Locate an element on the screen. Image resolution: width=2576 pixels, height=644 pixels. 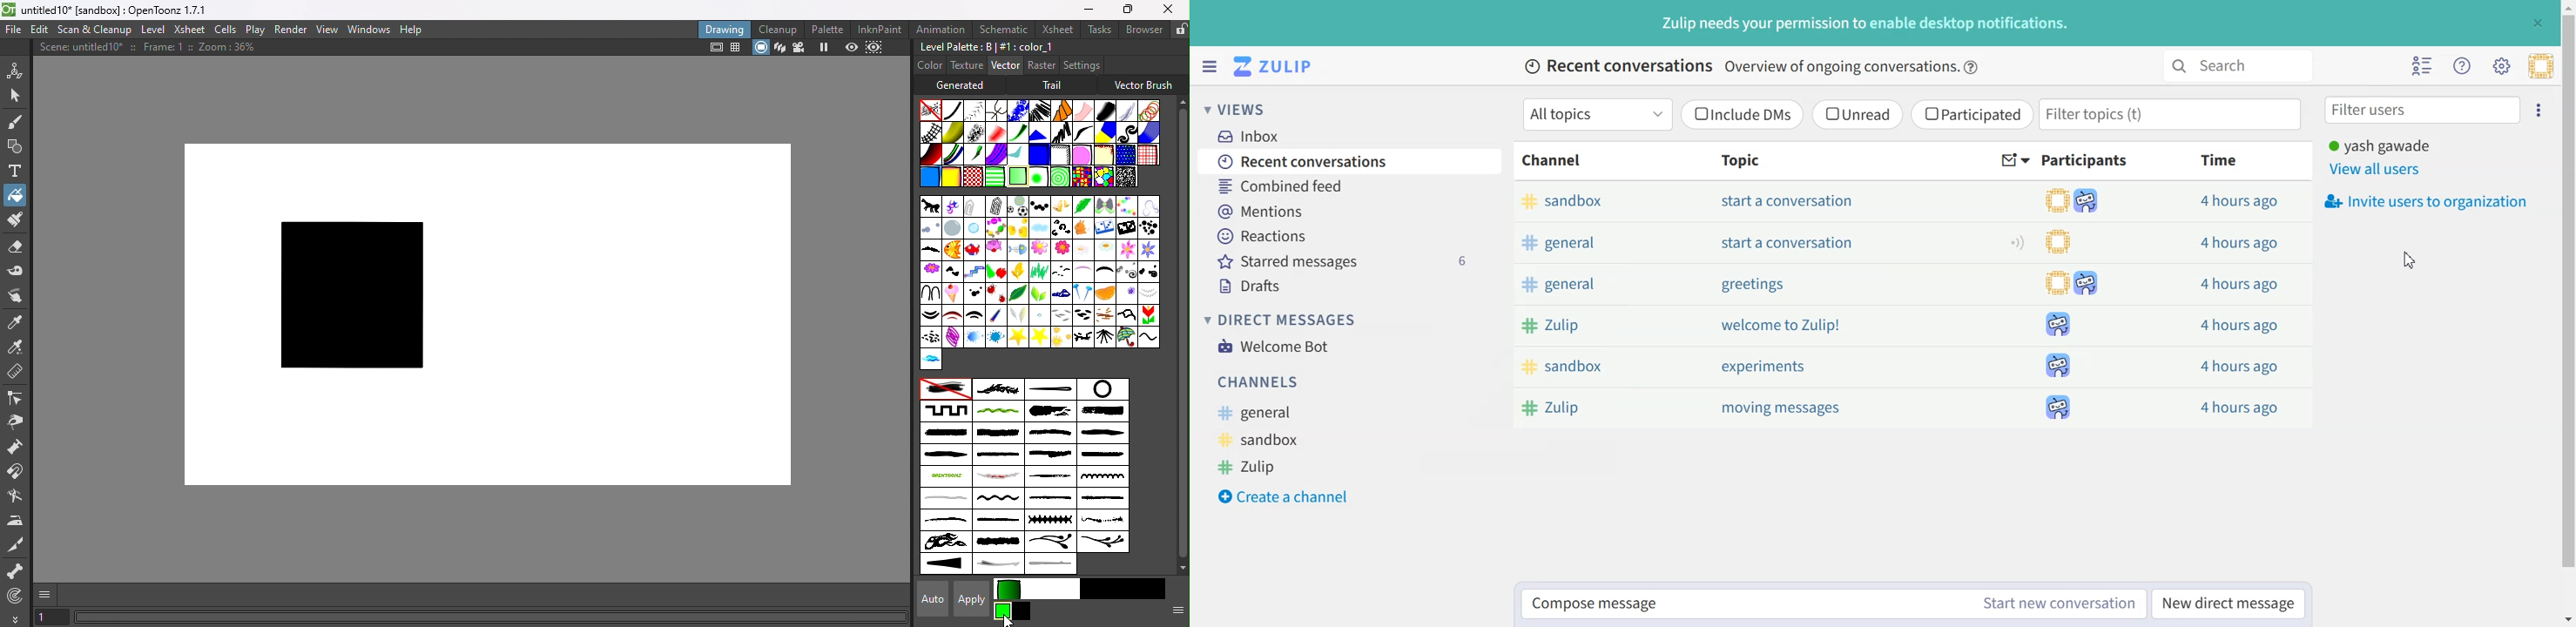
Trail is located at coordinates (1055, 85).